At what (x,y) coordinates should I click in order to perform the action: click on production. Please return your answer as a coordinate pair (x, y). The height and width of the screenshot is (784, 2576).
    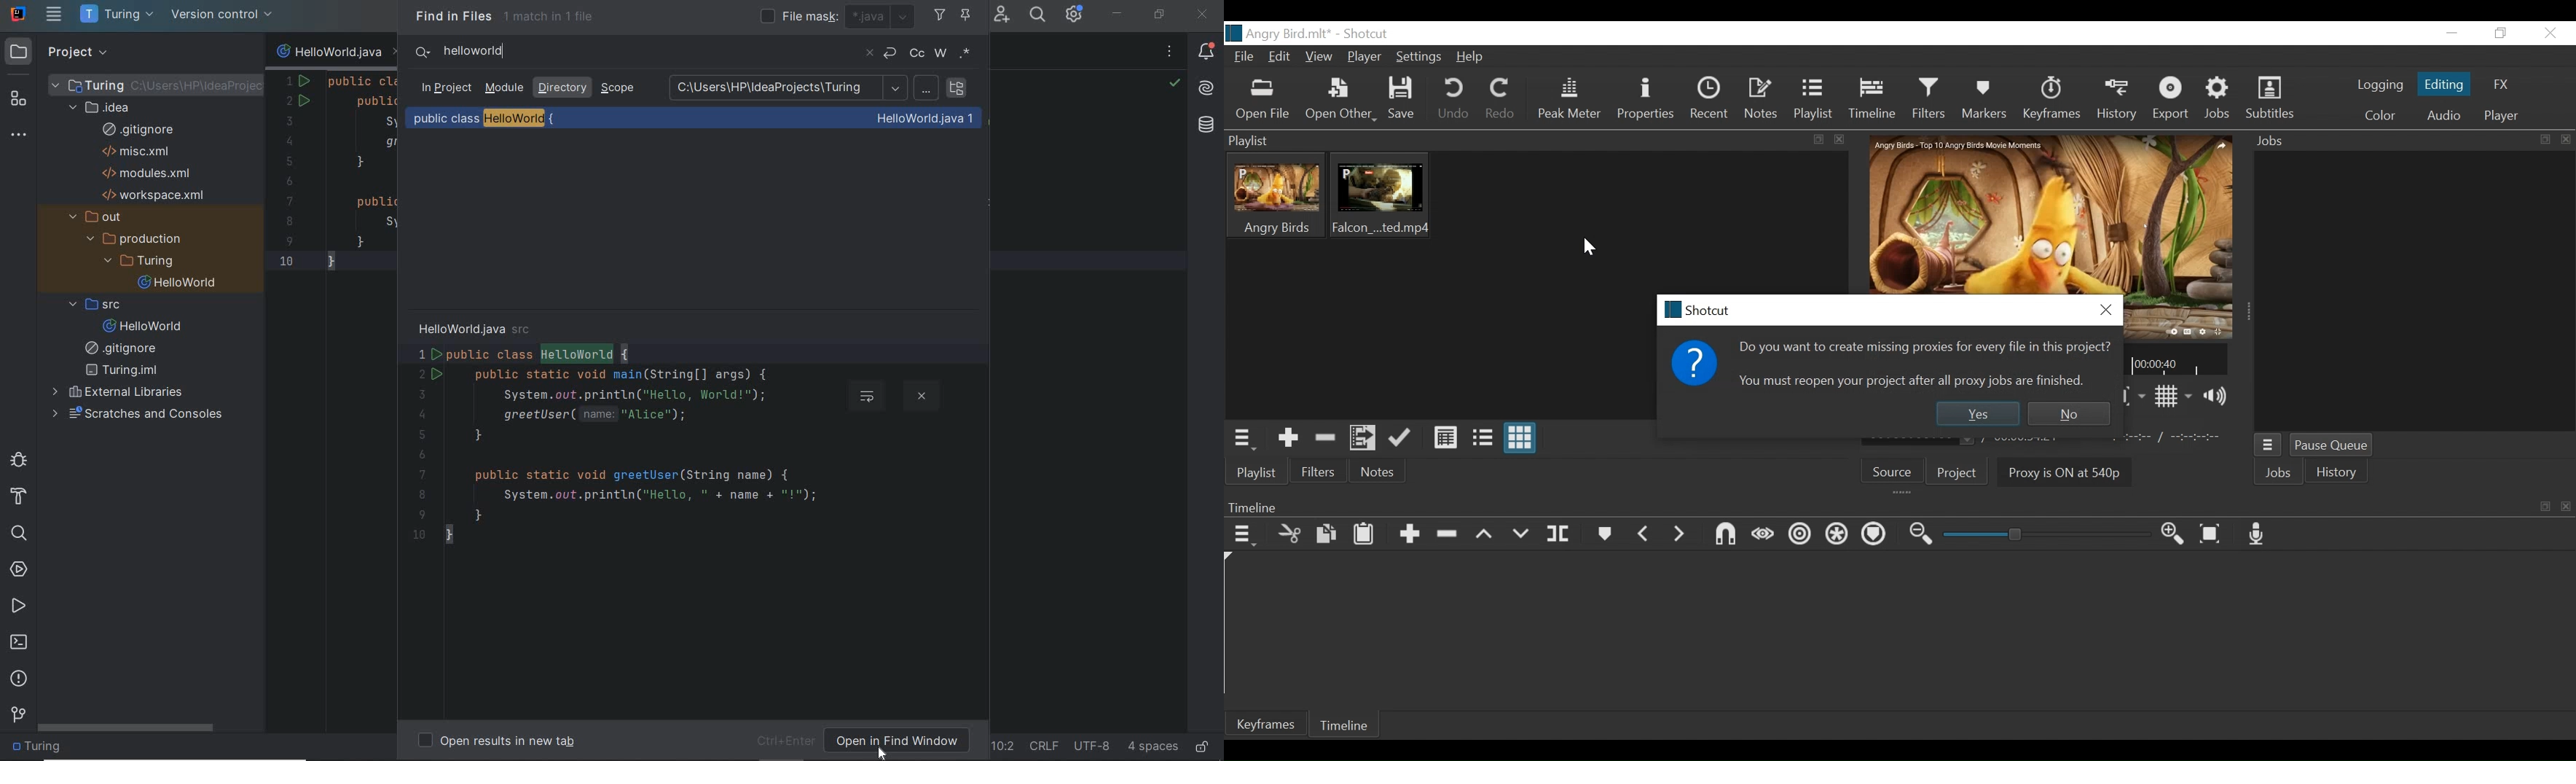
    Looking at the image, I should click on (139, 240).